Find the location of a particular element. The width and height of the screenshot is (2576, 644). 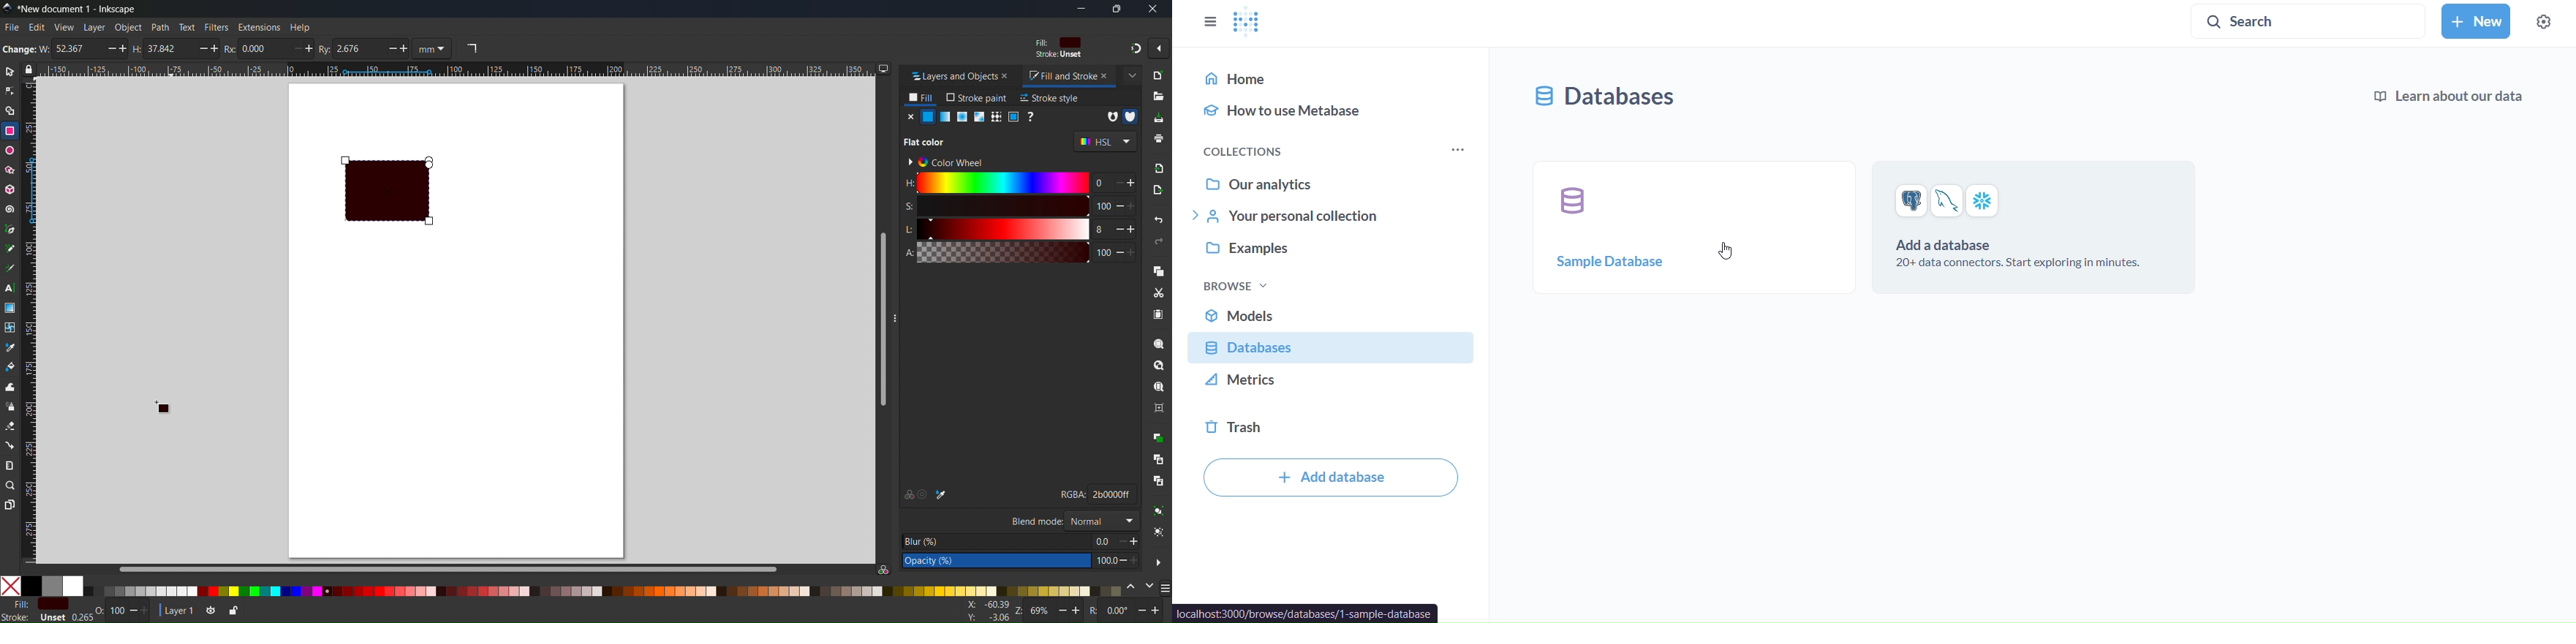

Flat color is located at coordinates (928, 117).